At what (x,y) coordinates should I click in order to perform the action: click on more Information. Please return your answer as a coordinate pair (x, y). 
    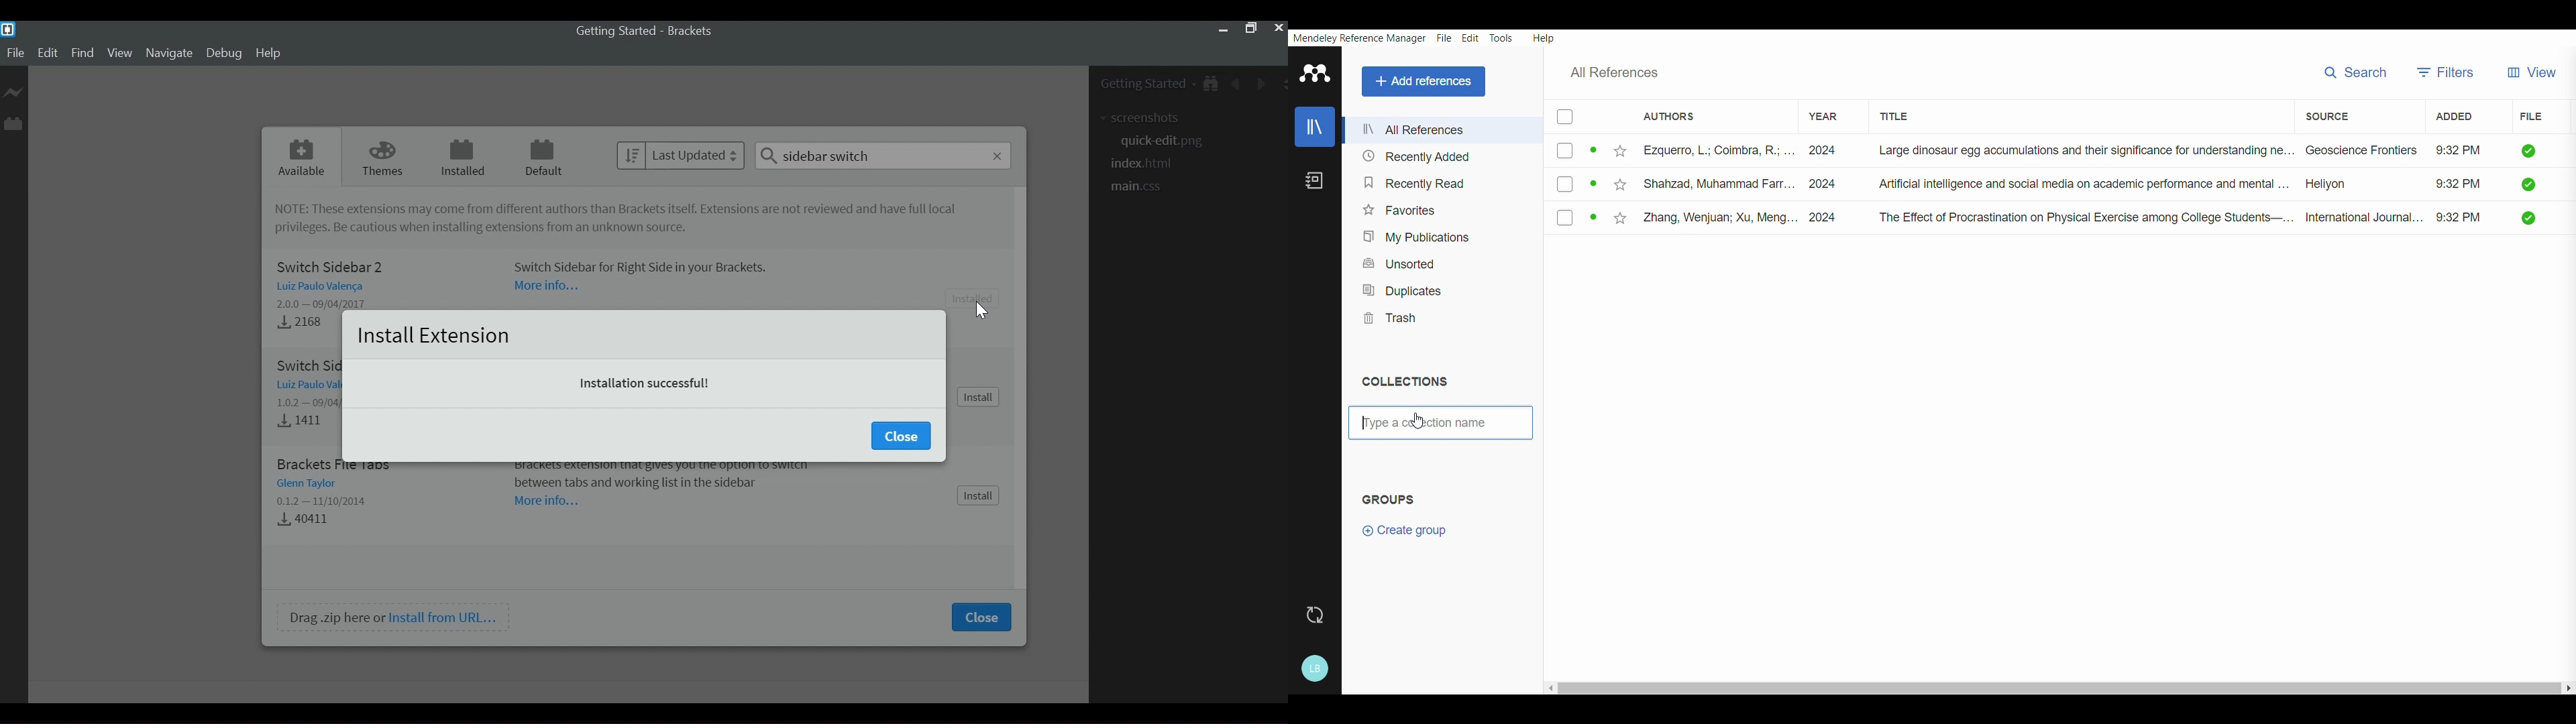
    Looking at the image, I should click on (545, 502).